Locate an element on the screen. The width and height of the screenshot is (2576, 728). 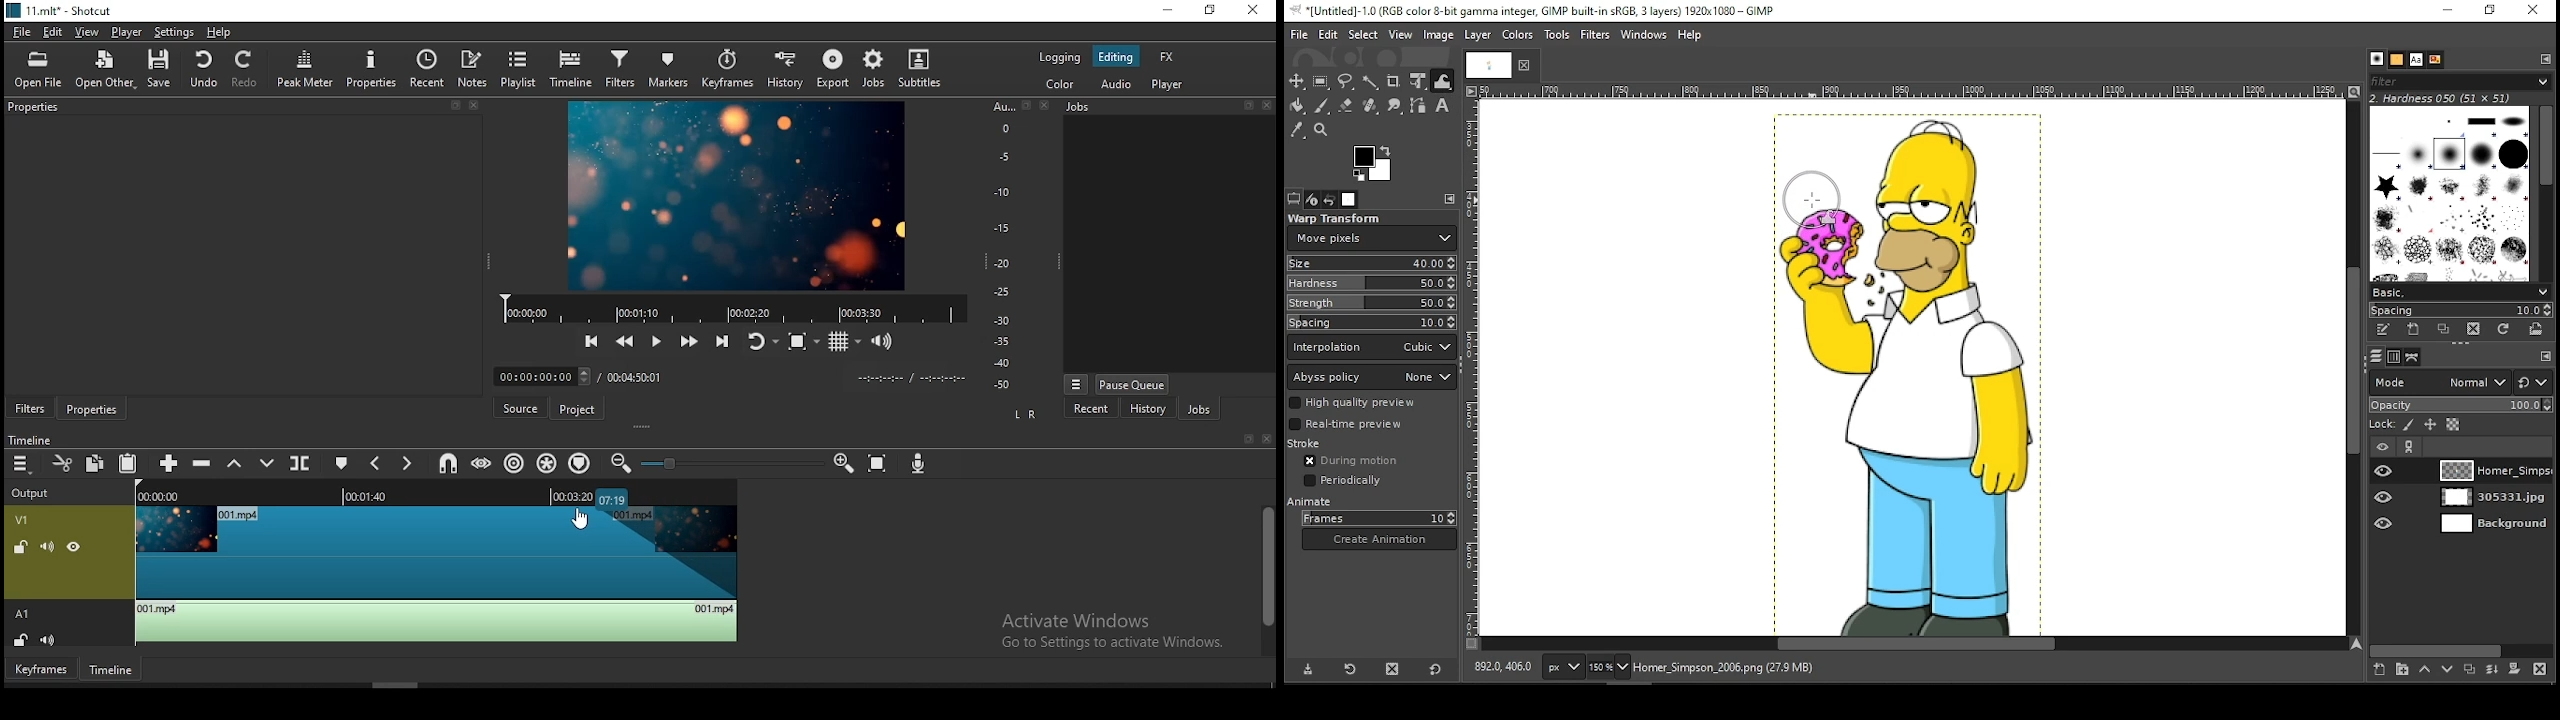
rectangular select tool is located at coordinates (1323, 80).